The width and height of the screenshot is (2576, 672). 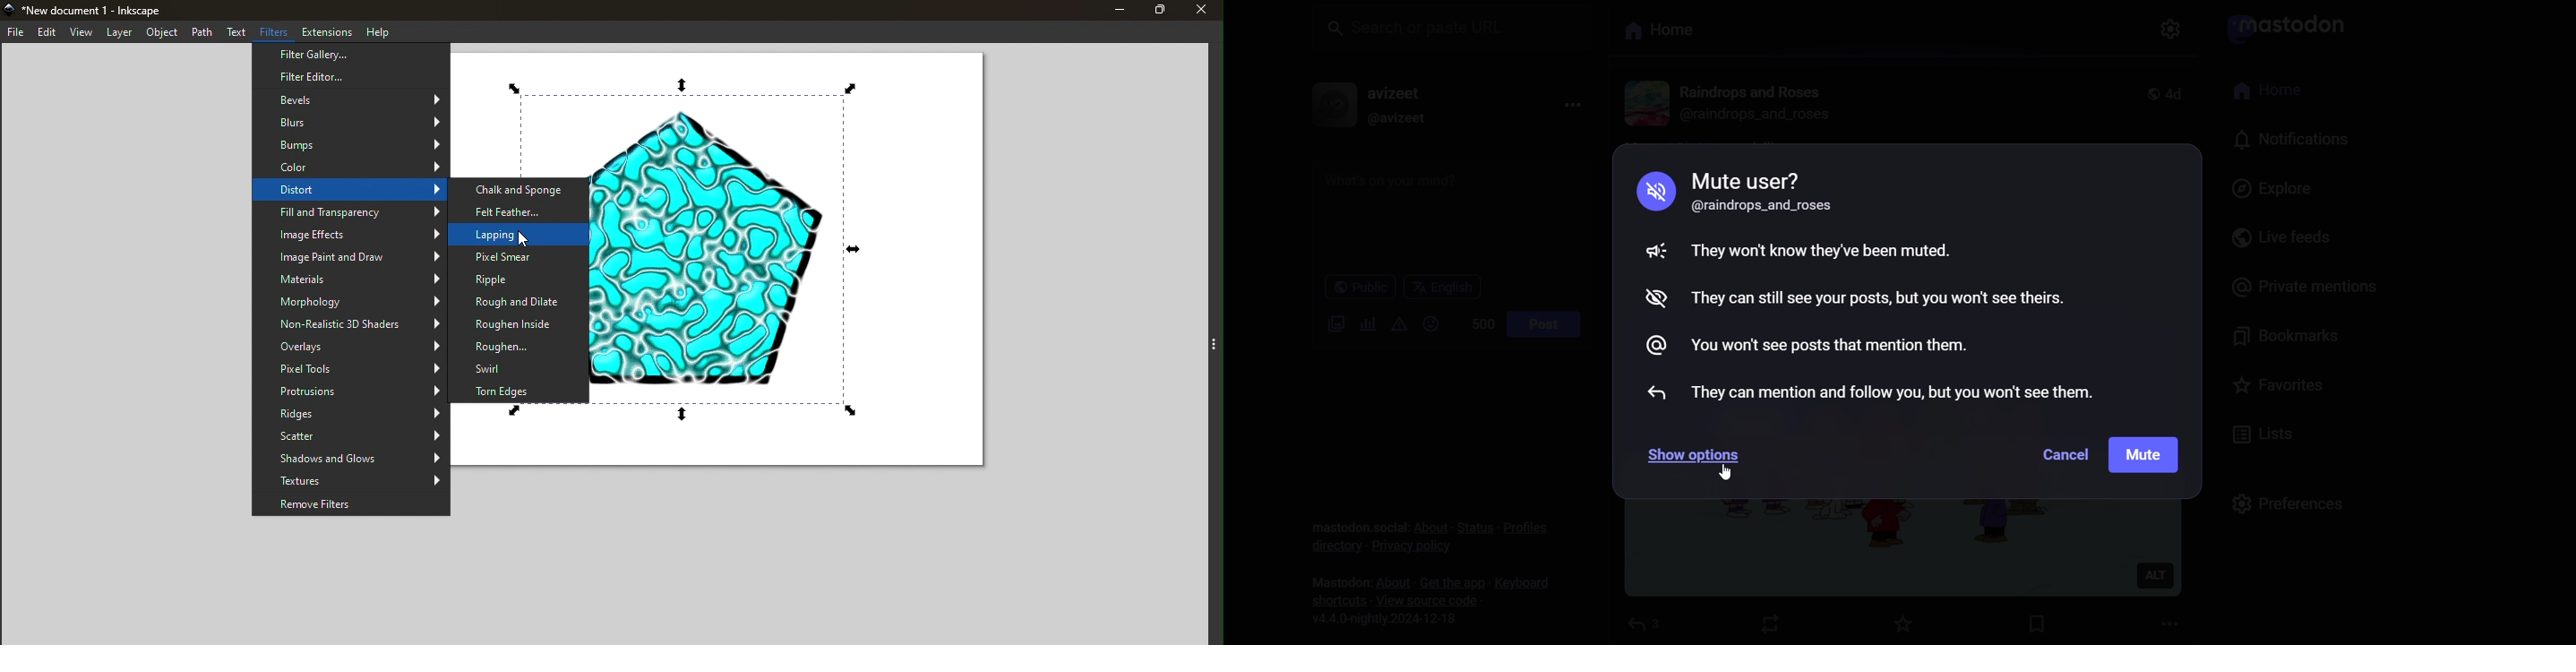 I want to click on cursor, so click(x=525, y=241).